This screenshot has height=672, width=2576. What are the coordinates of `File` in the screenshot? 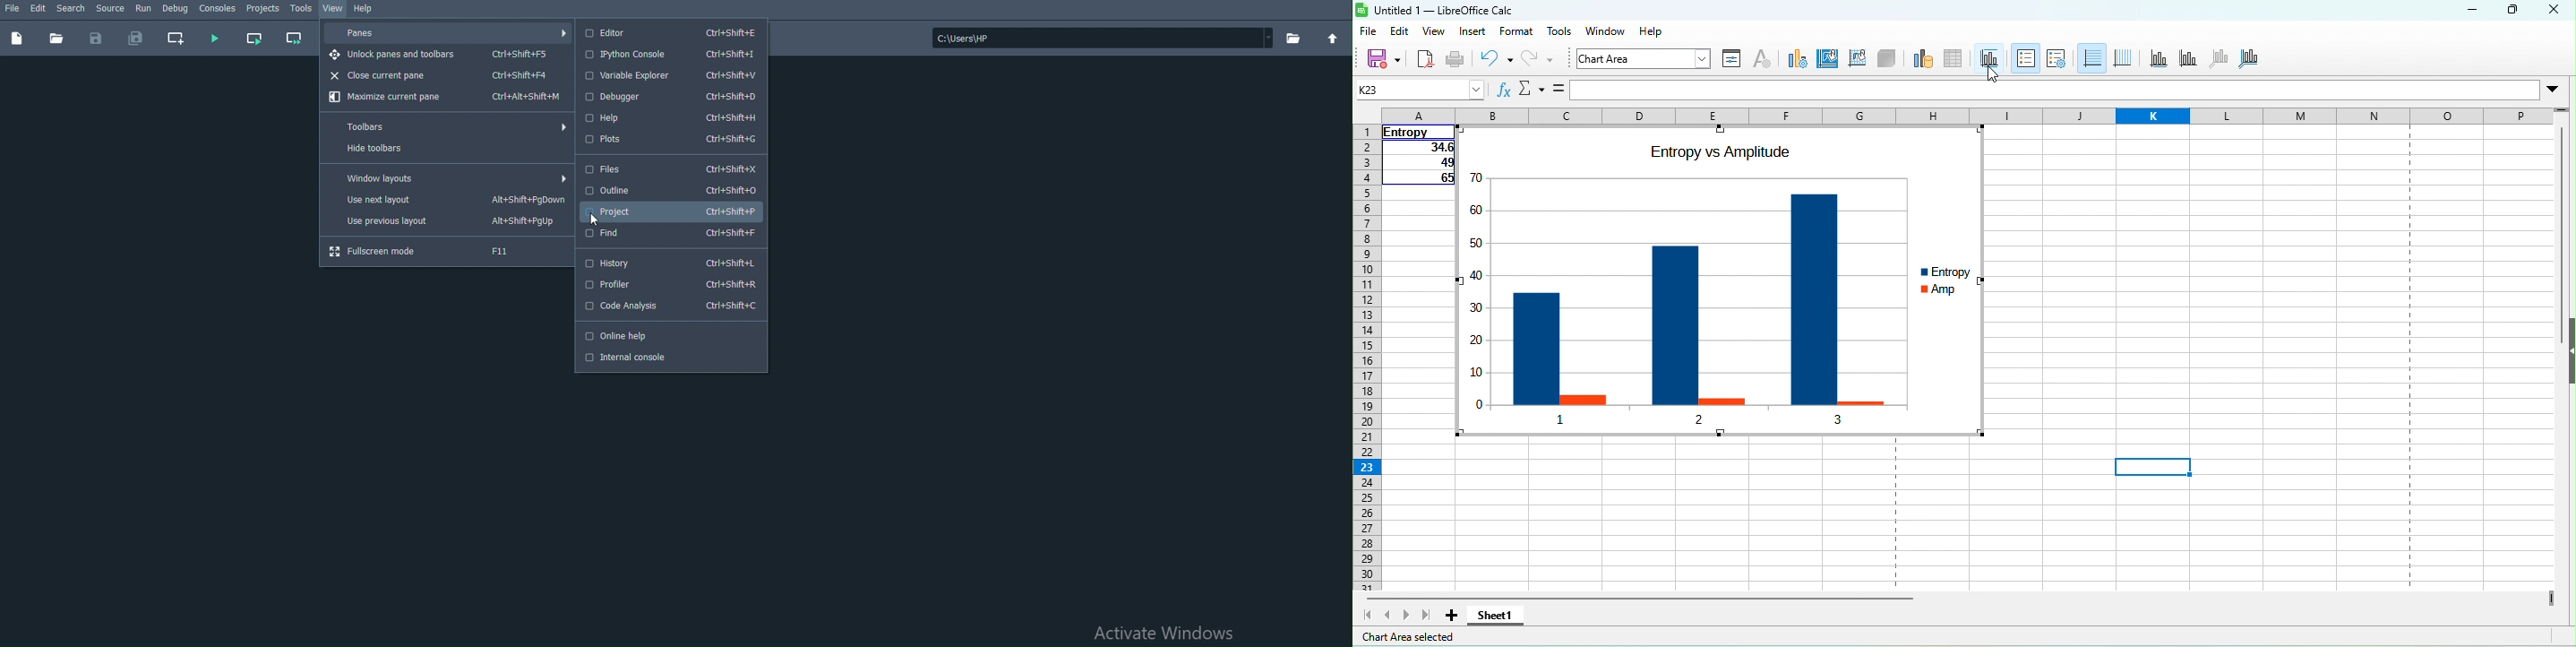 It's located at (11, 7).